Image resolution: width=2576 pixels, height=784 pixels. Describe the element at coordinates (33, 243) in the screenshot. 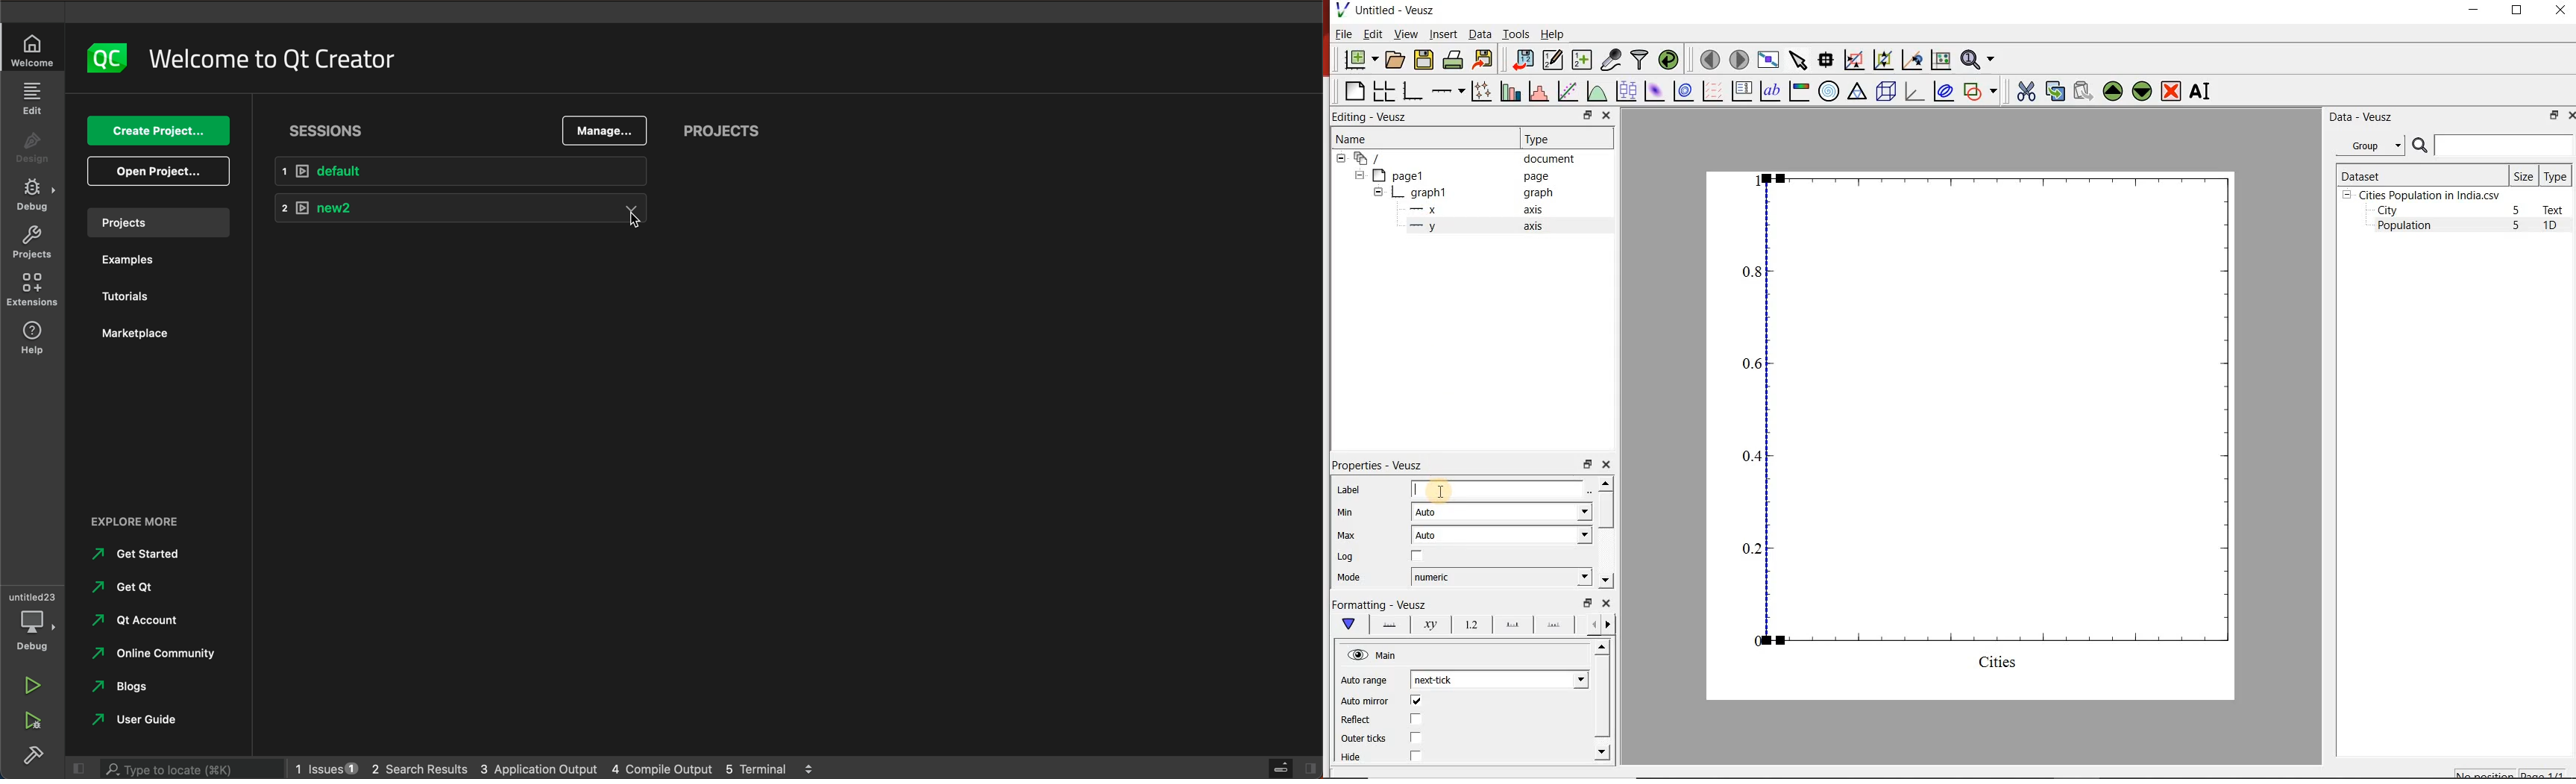

I see `projects` at that location.